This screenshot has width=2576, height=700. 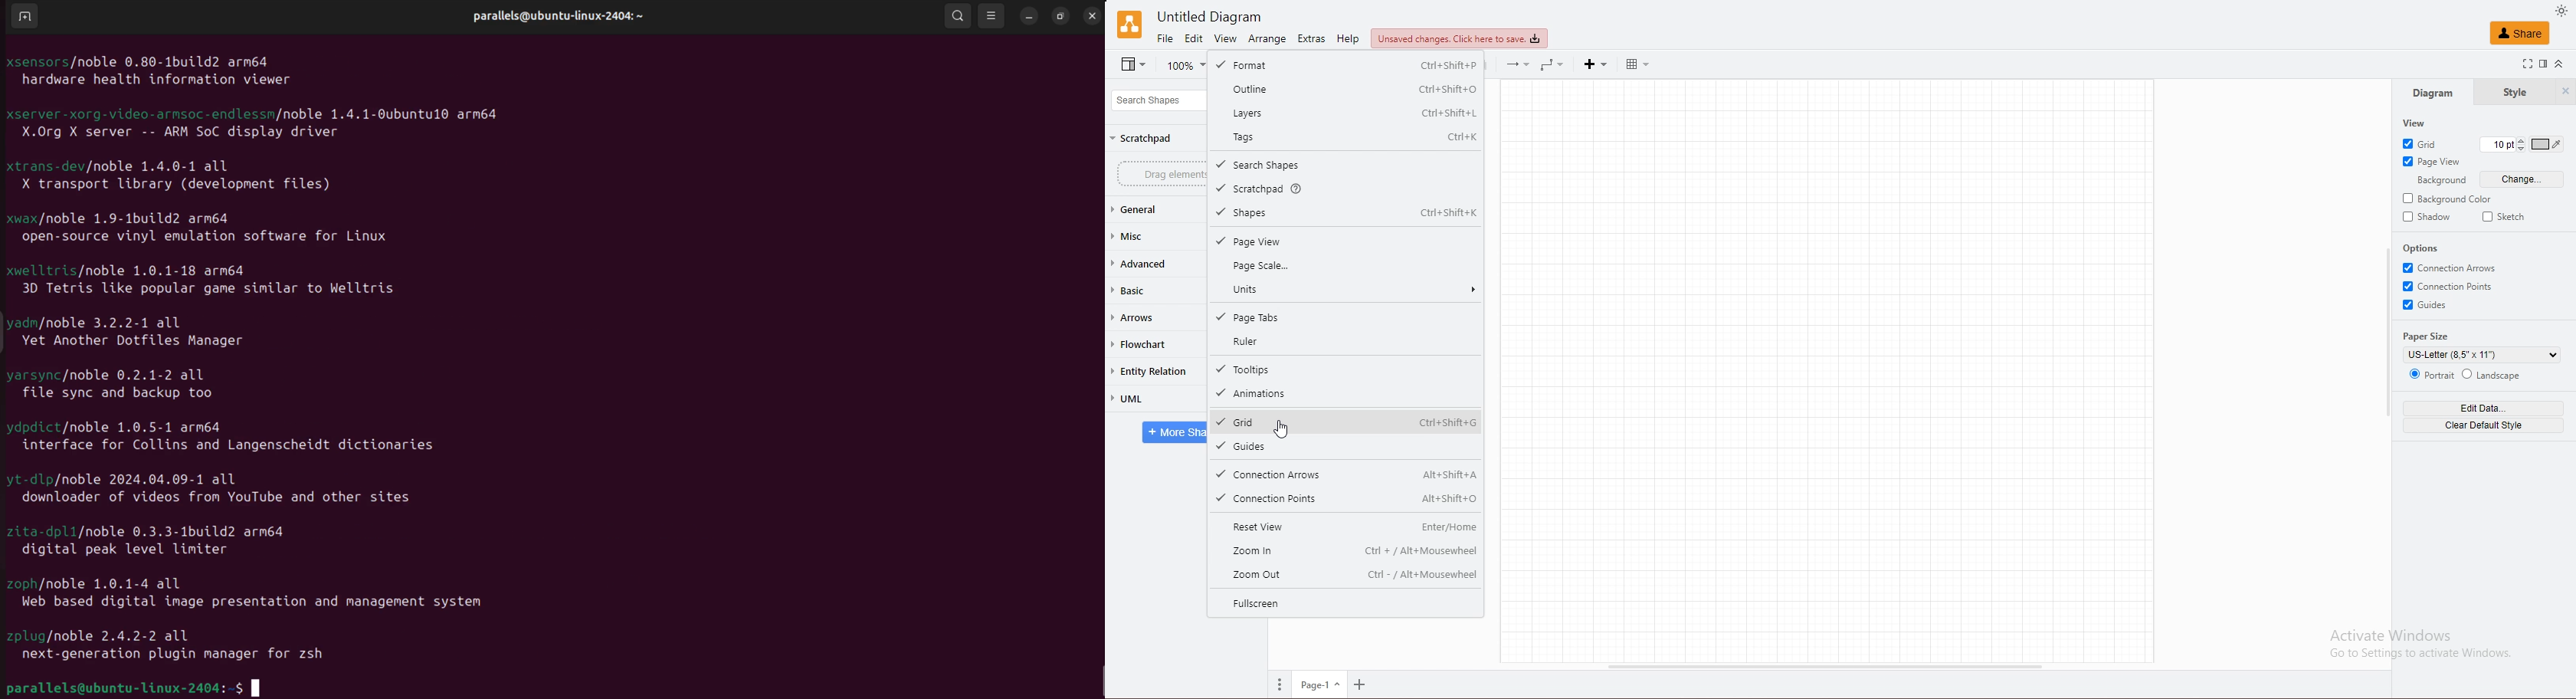 What do you see at coordinates (2413, 123) in the screenshot?
I see `view` at bounding box center [2413, 123].